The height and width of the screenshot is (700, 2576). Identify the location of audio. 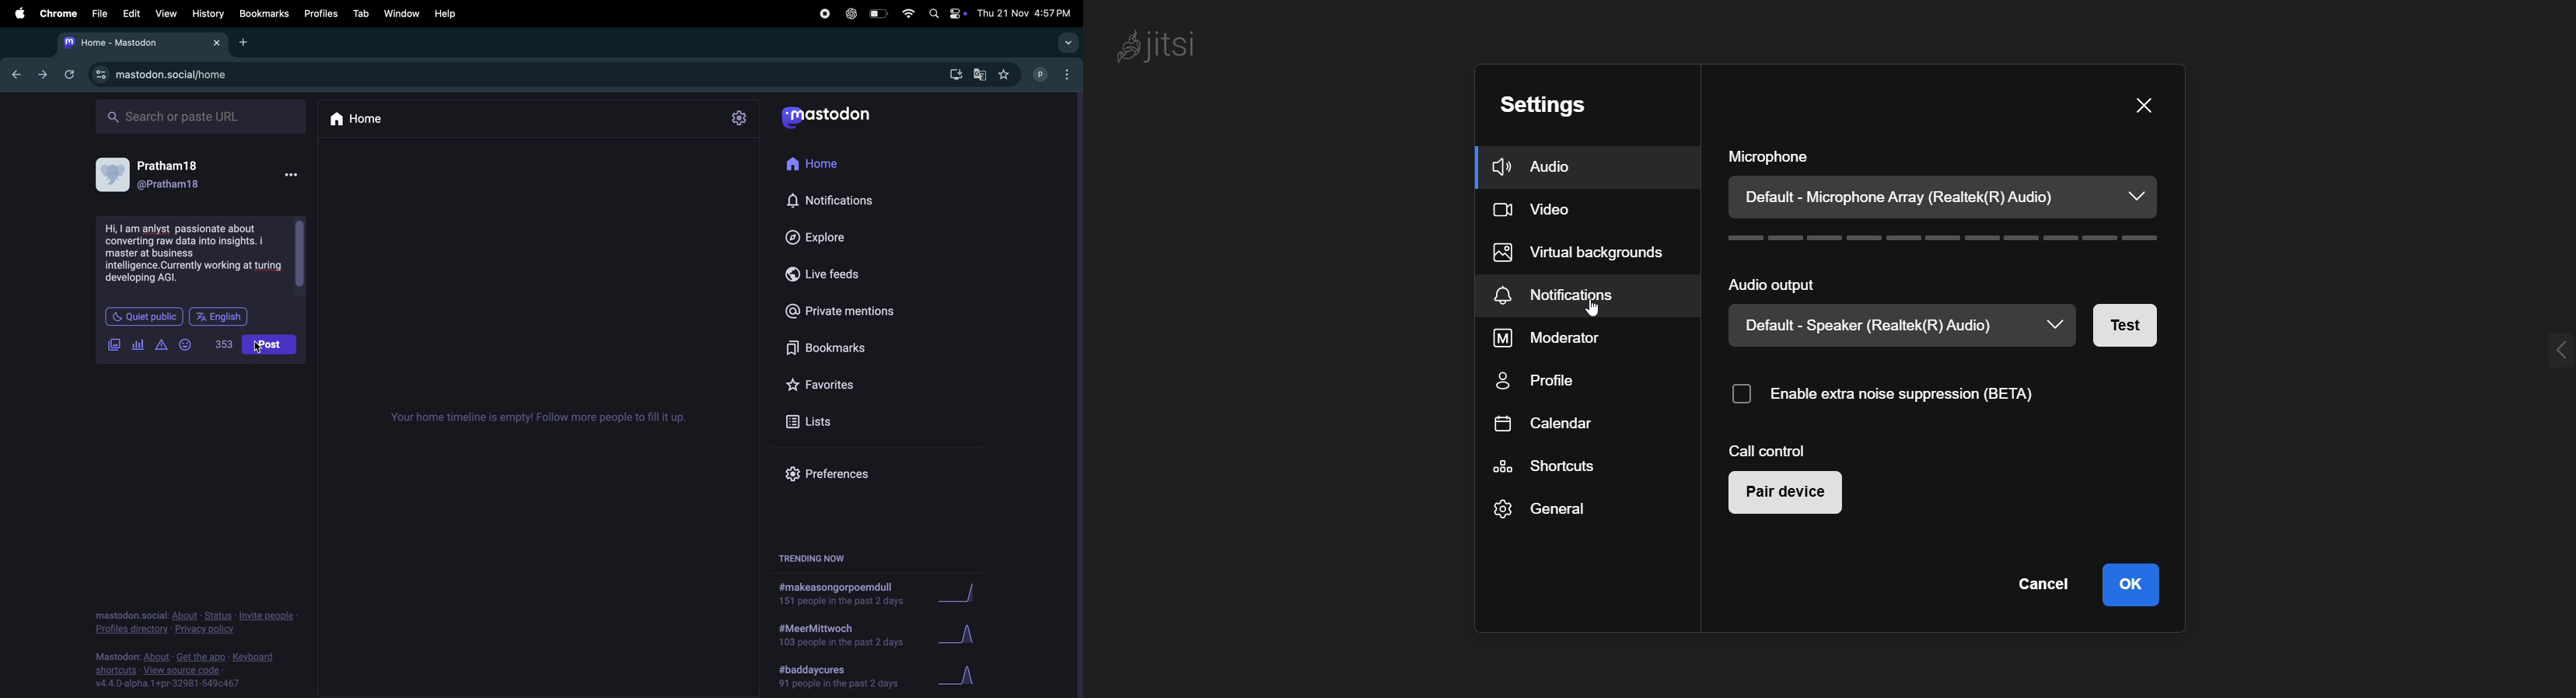
(1536, 166).